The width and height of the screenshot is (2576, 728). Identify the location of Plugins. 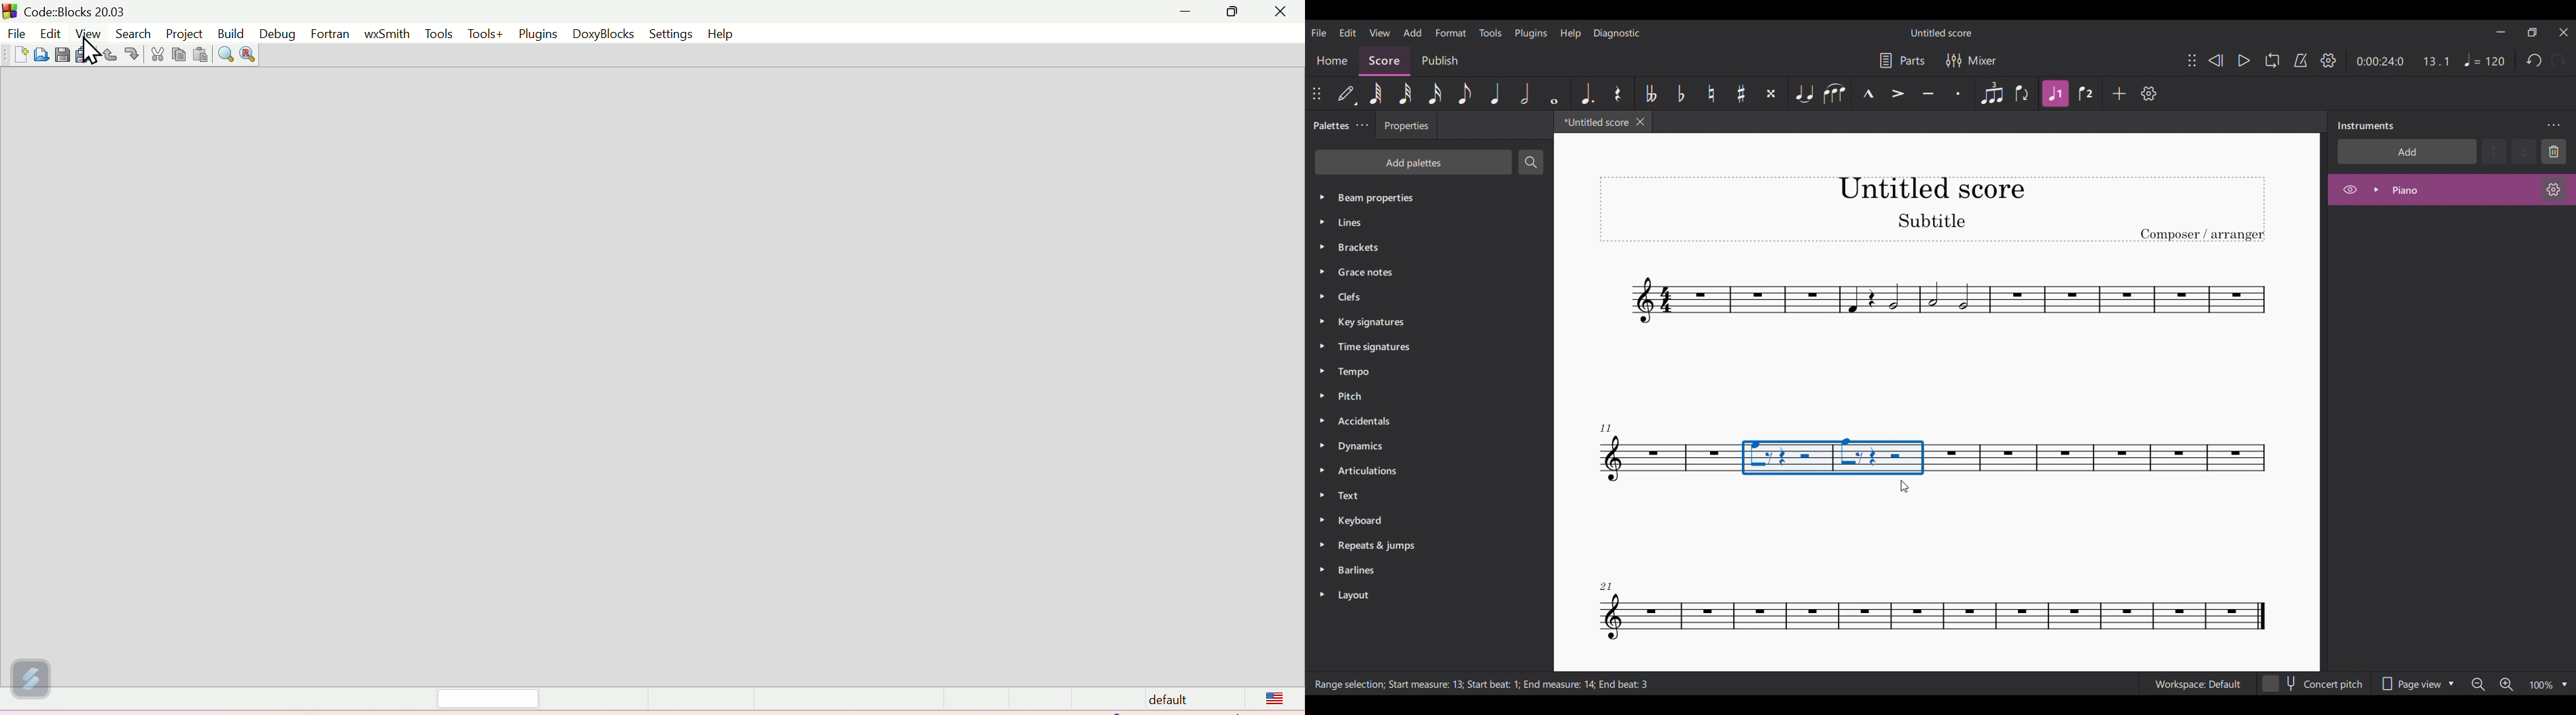
(538, 34).